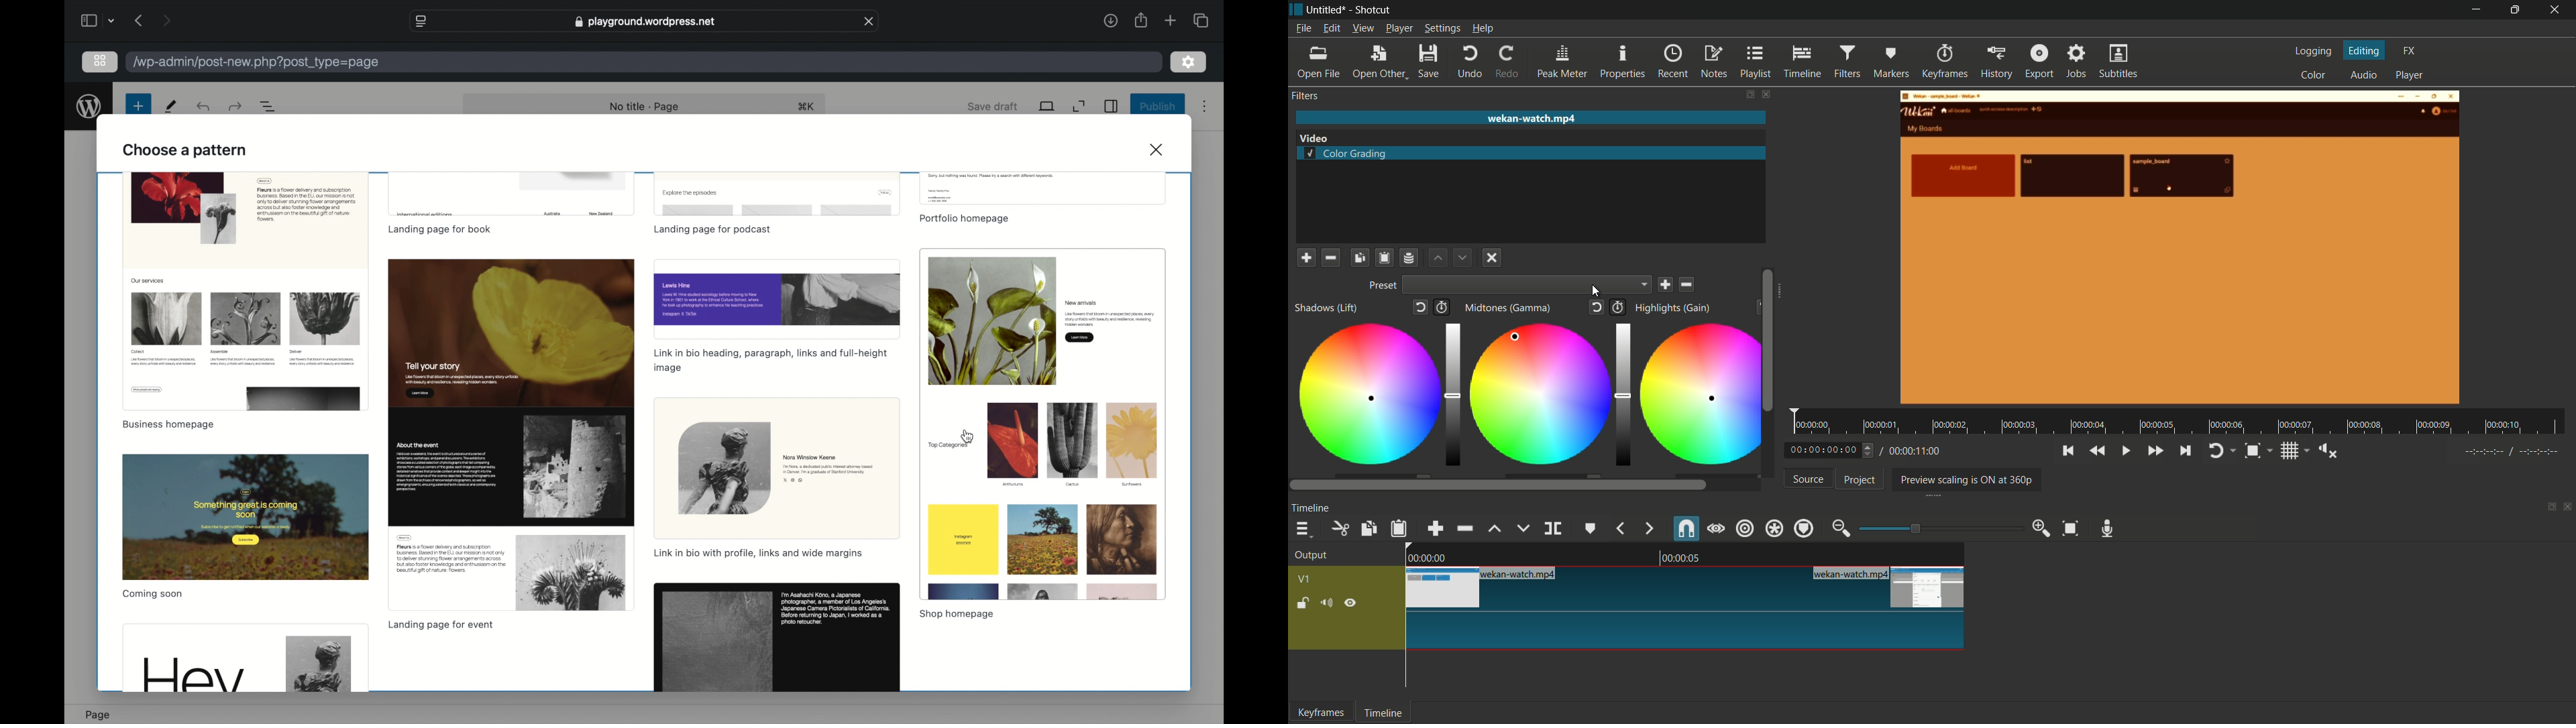 The height and width of the screenshot is (728, 2576). What do you see at coordinates (1523, 528) in the screenshot?
I see `overwrite` at bounding box center [1523, 528].